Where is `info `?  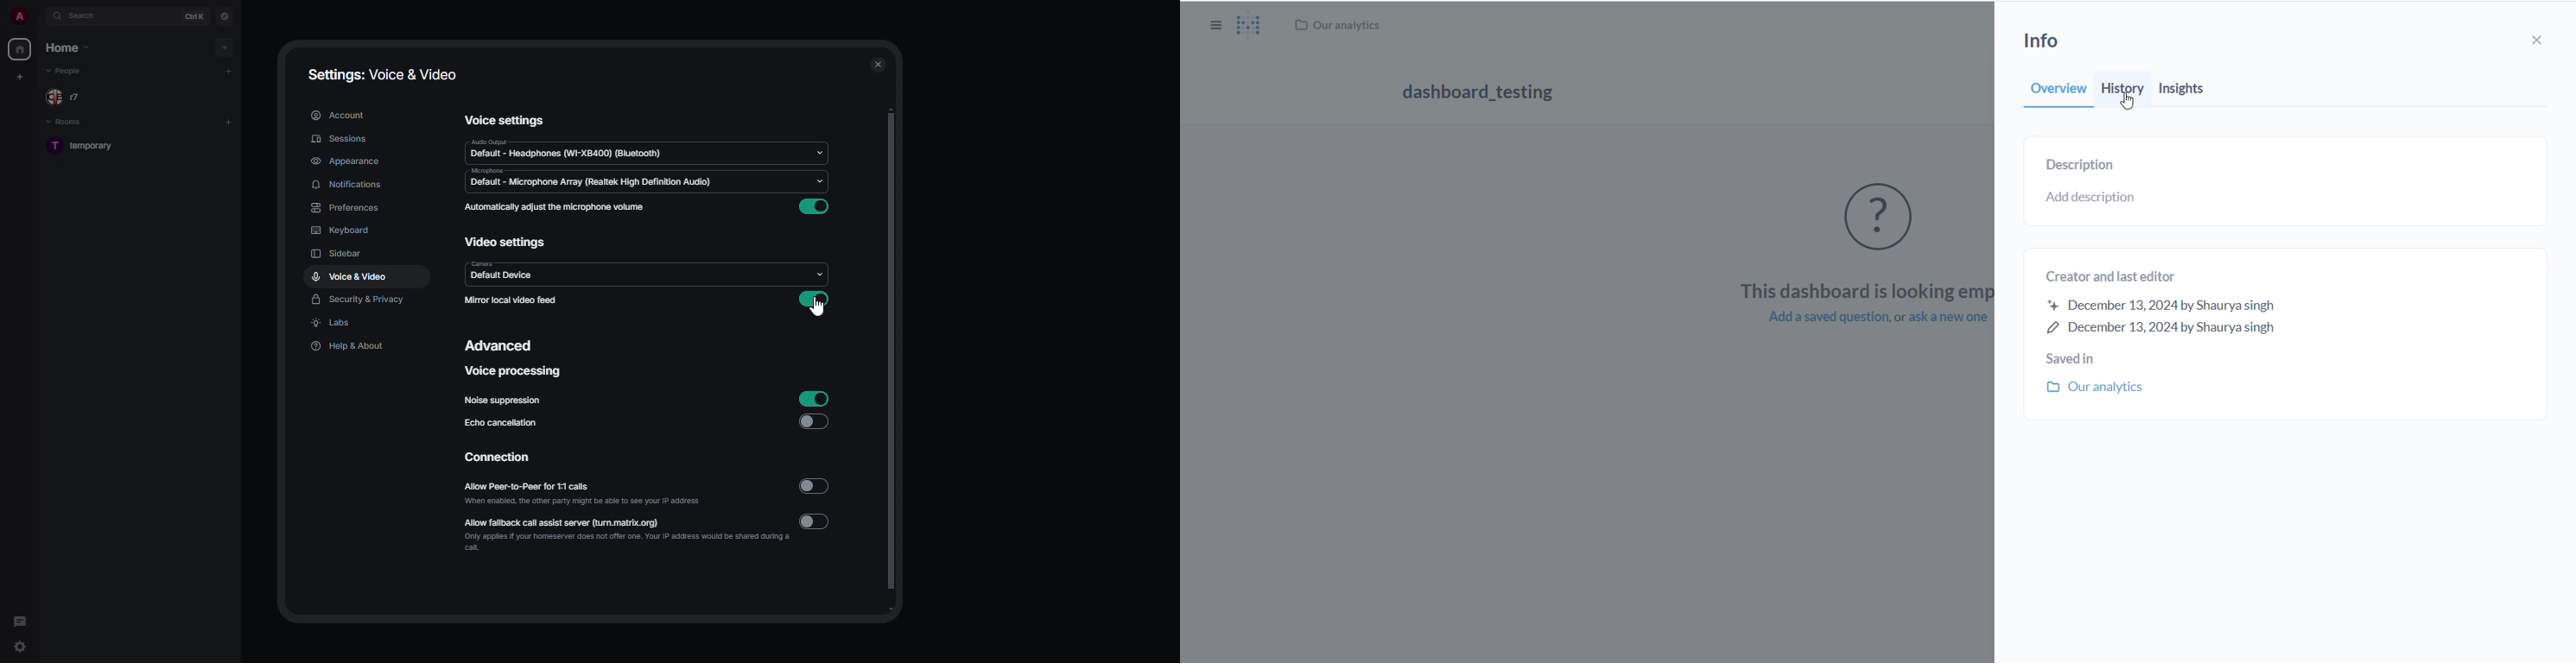
info  is located at coordinates (2052, 44).